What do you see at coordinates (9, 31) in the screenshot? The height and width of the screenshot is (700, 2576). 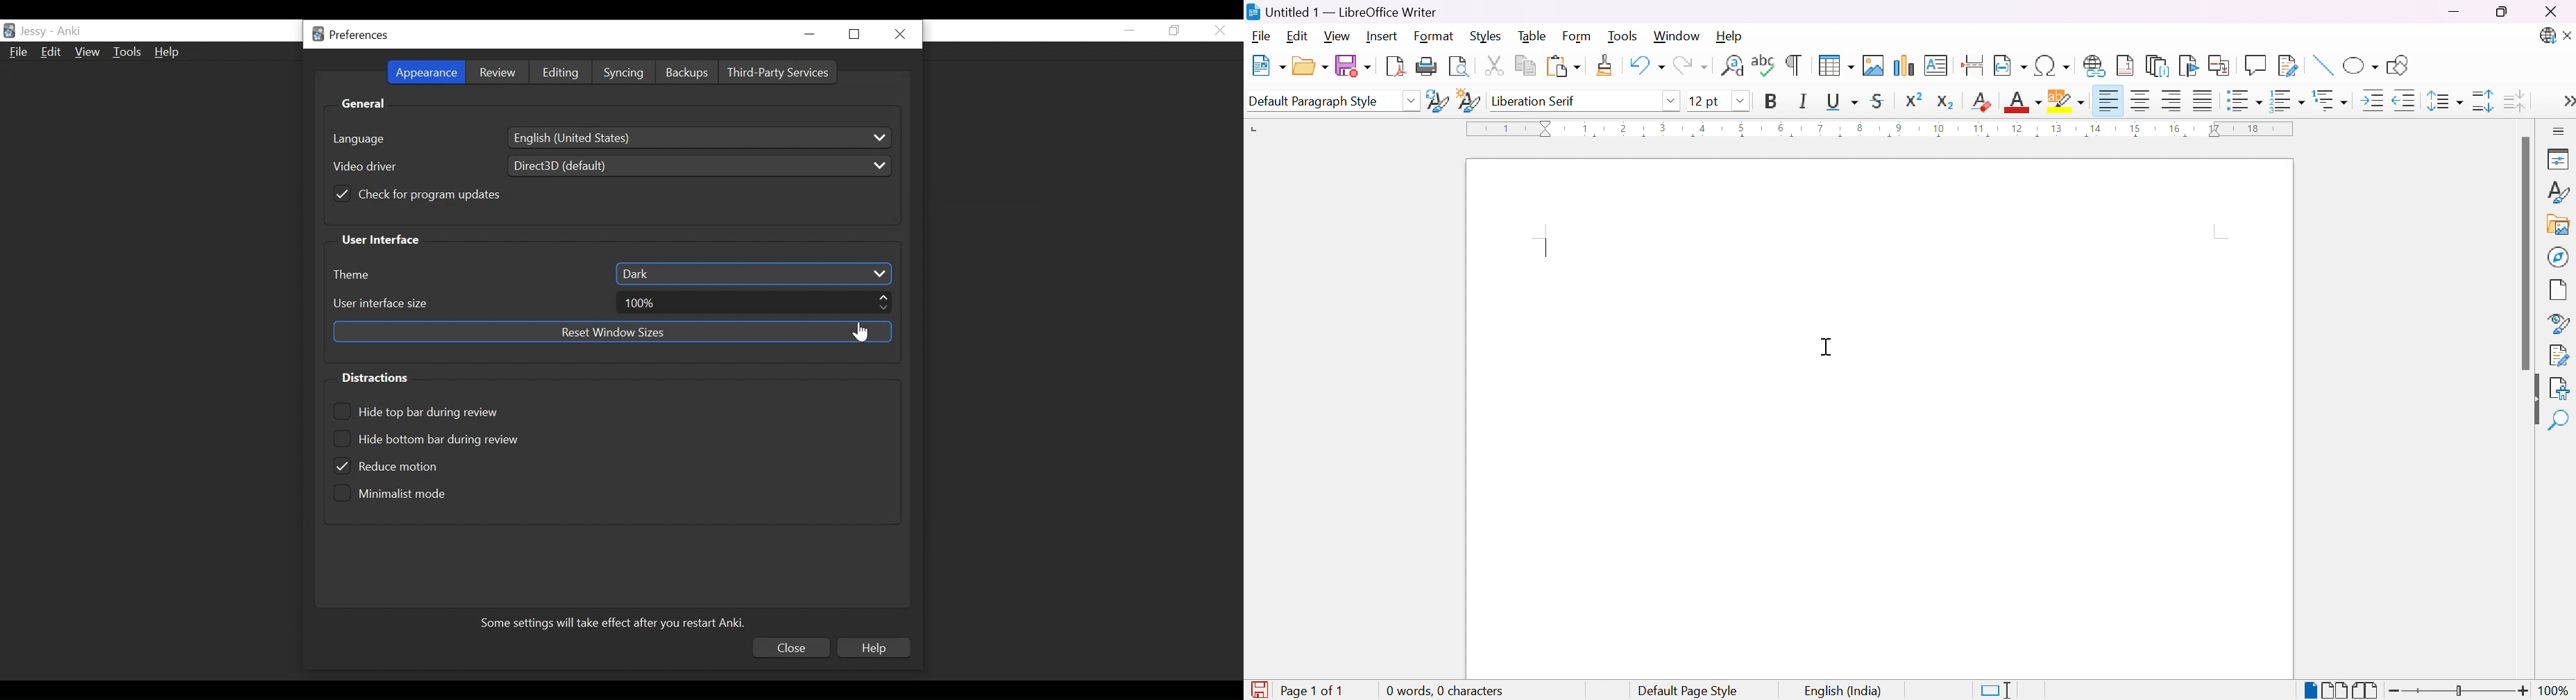 I see `Anki Desktop Icon` at bounding box center [9, 31].